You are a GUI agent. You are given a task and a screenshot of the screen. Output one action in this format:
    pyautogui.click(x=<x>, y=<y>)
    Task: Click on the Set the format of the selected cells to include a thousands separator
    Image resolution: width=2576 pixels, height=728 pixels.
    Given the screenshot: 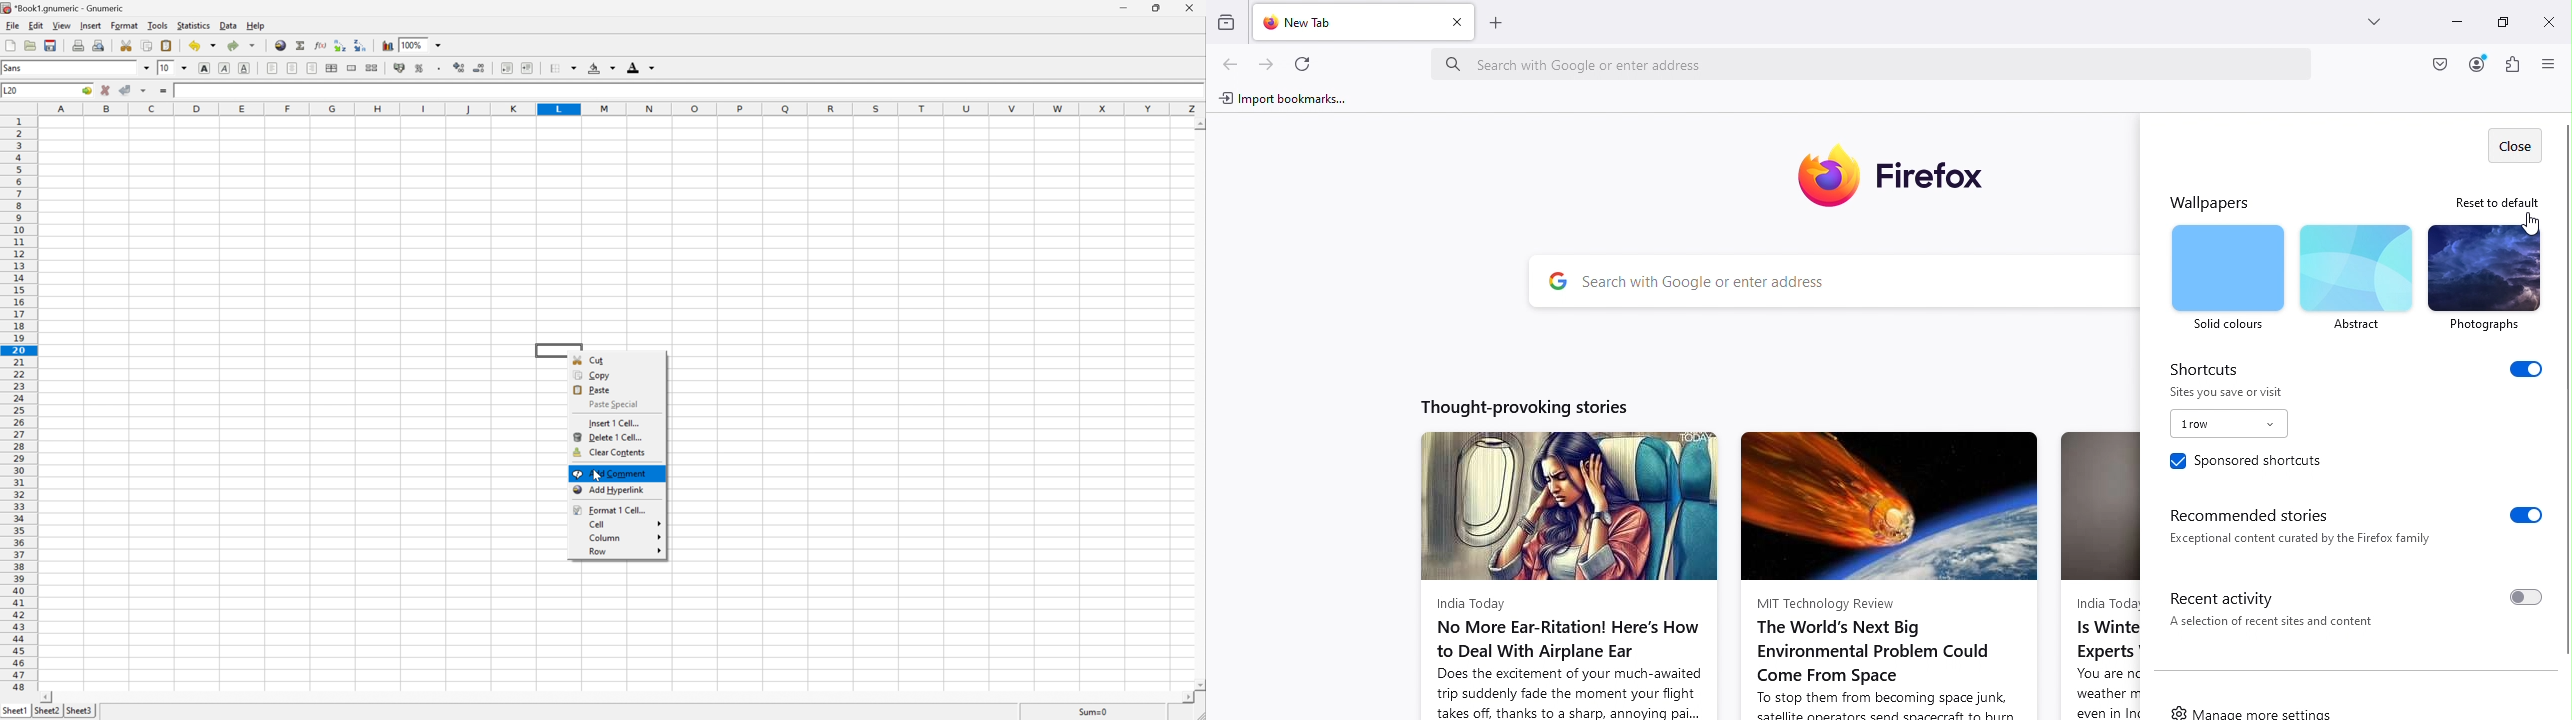 What is the action you would take?
    pyautogui.click(x=441, y=68)
    